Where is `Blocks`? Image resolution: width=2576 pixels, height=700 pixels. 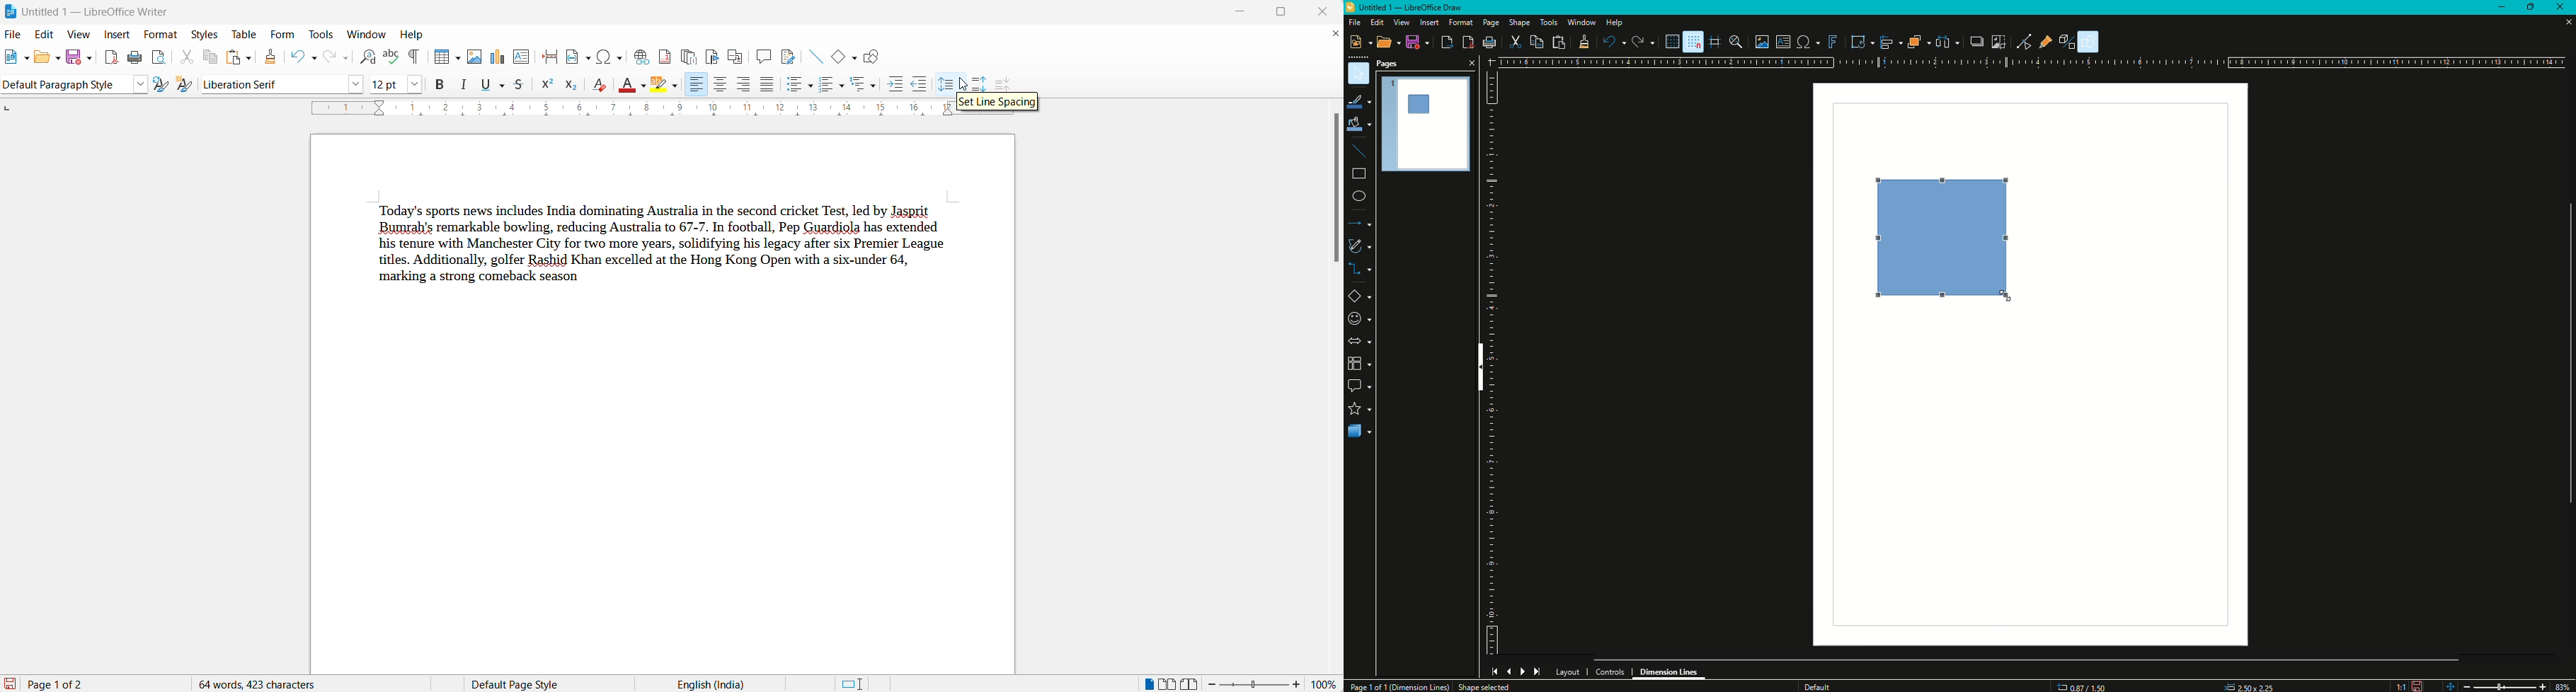
Blocks is located at coordinates (1358, 363).